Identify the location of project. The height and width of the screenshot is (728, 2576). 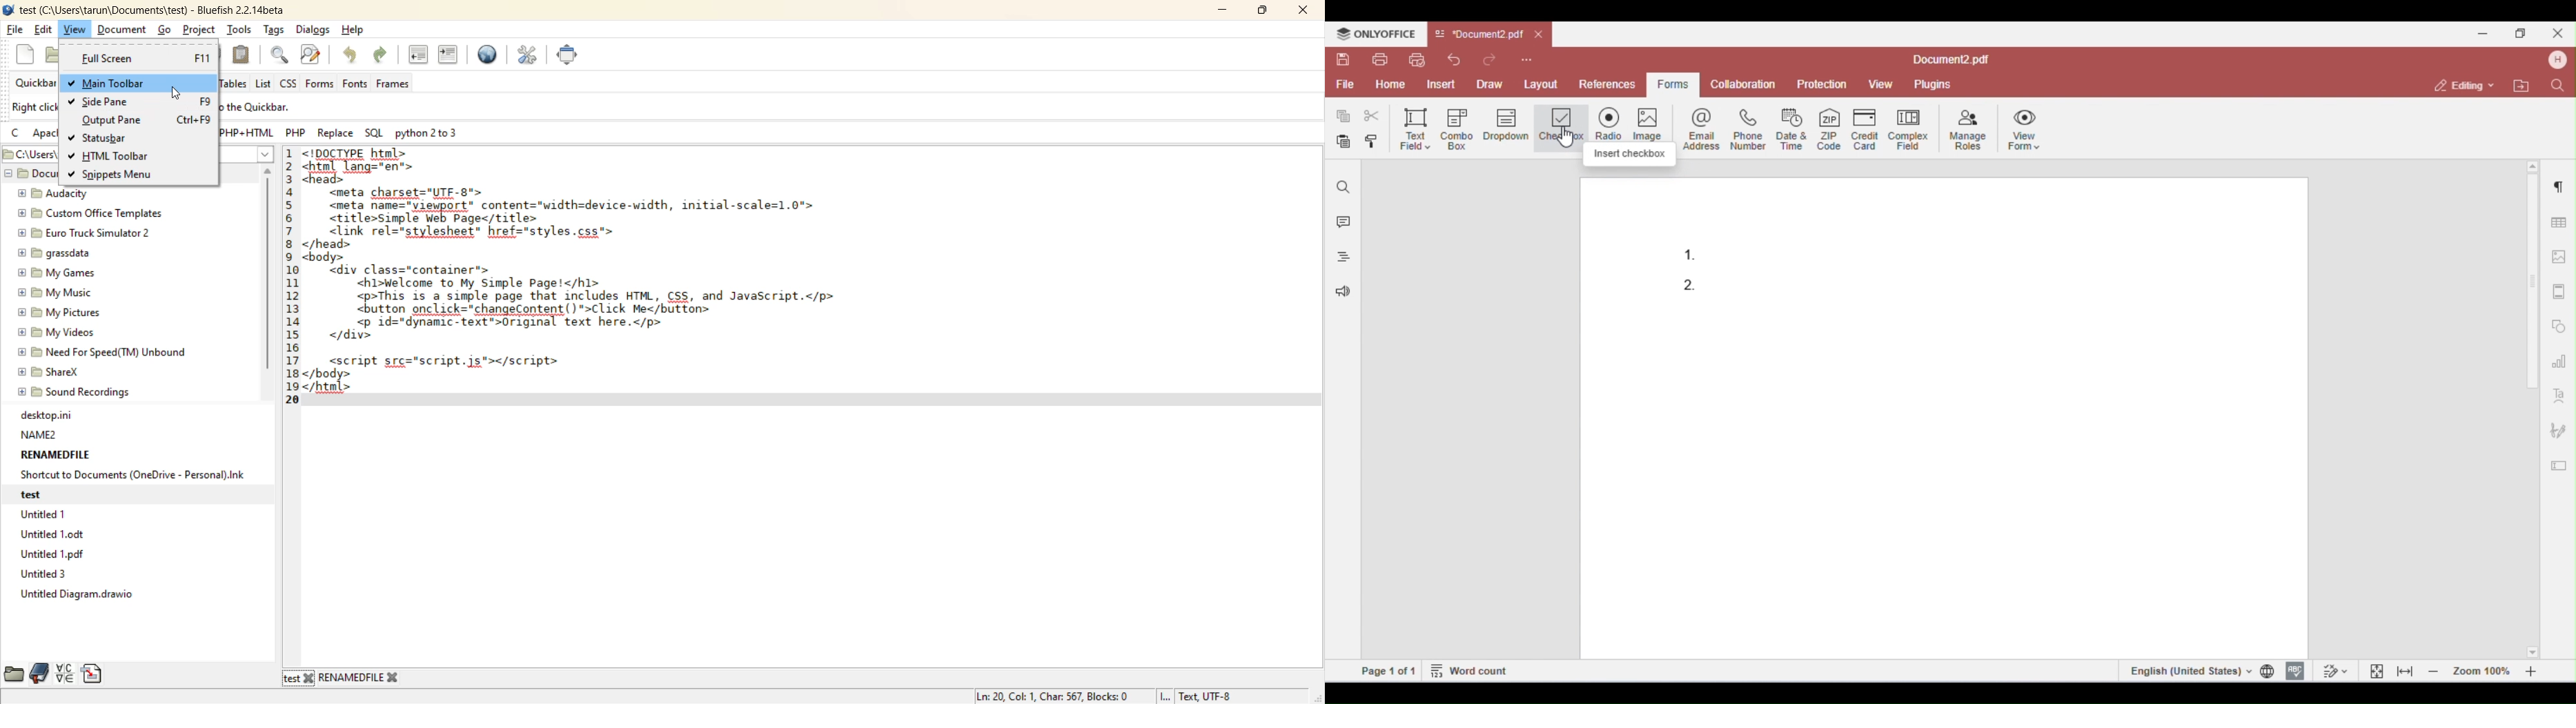
(202, 29).